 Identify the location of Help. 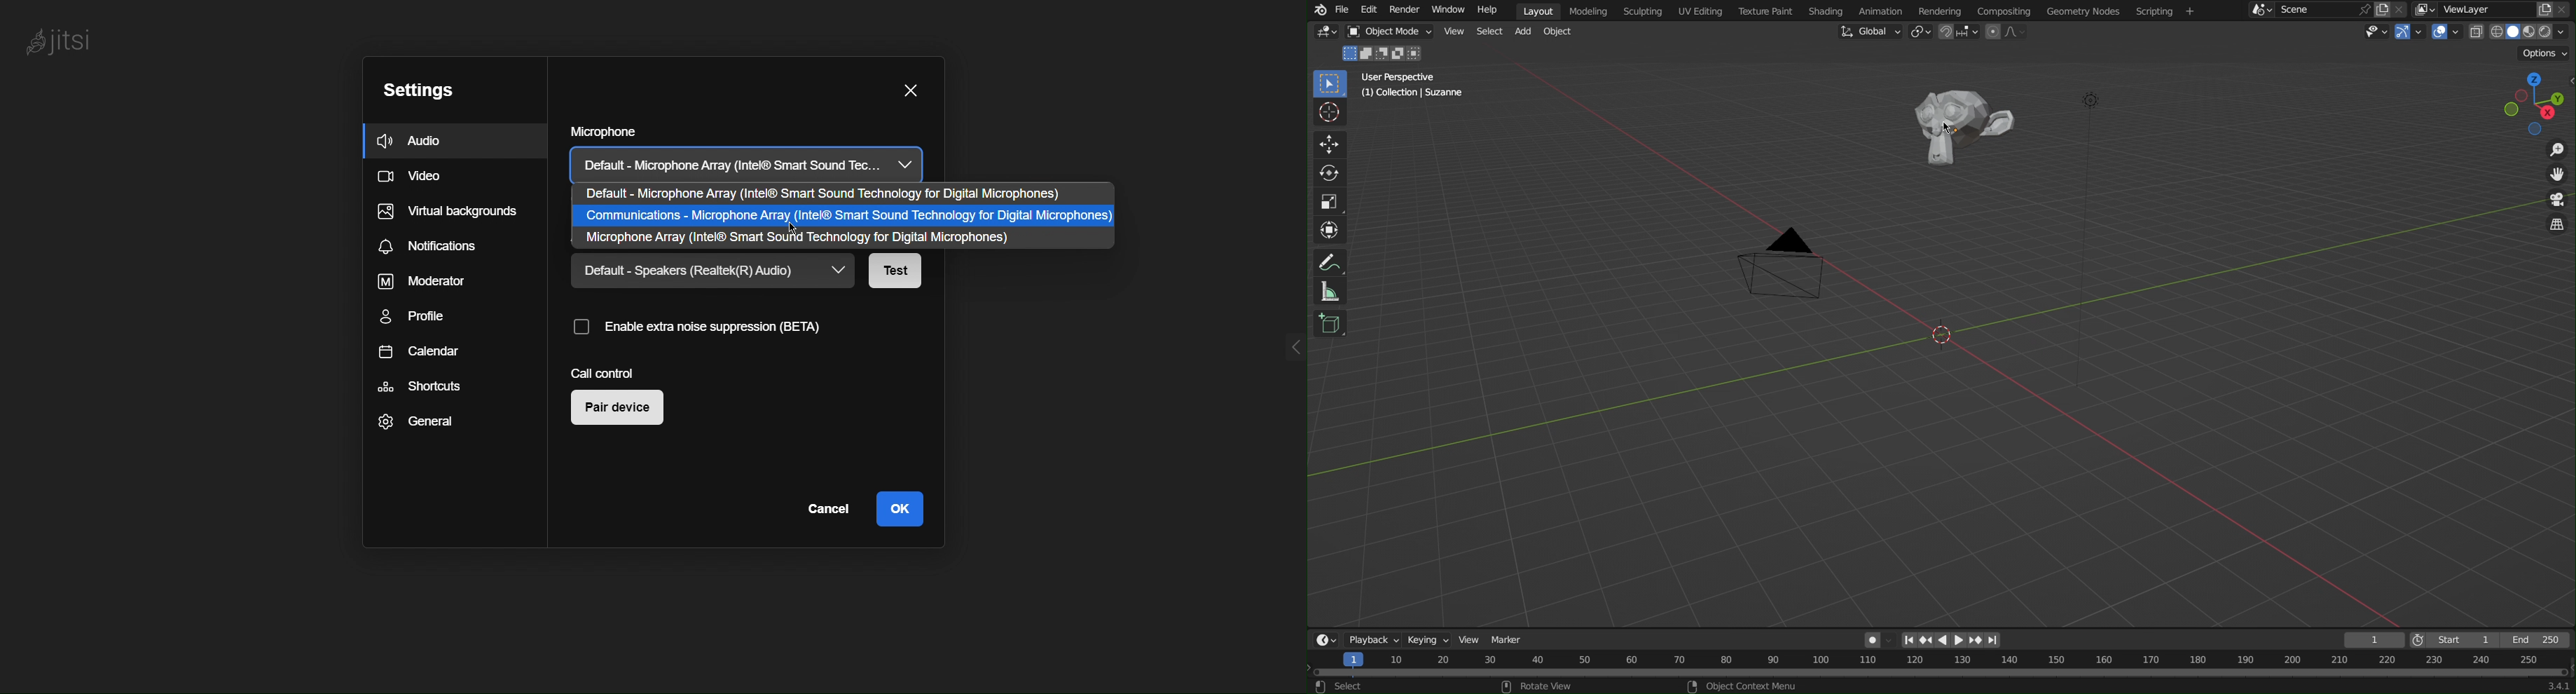
(1487, 9).